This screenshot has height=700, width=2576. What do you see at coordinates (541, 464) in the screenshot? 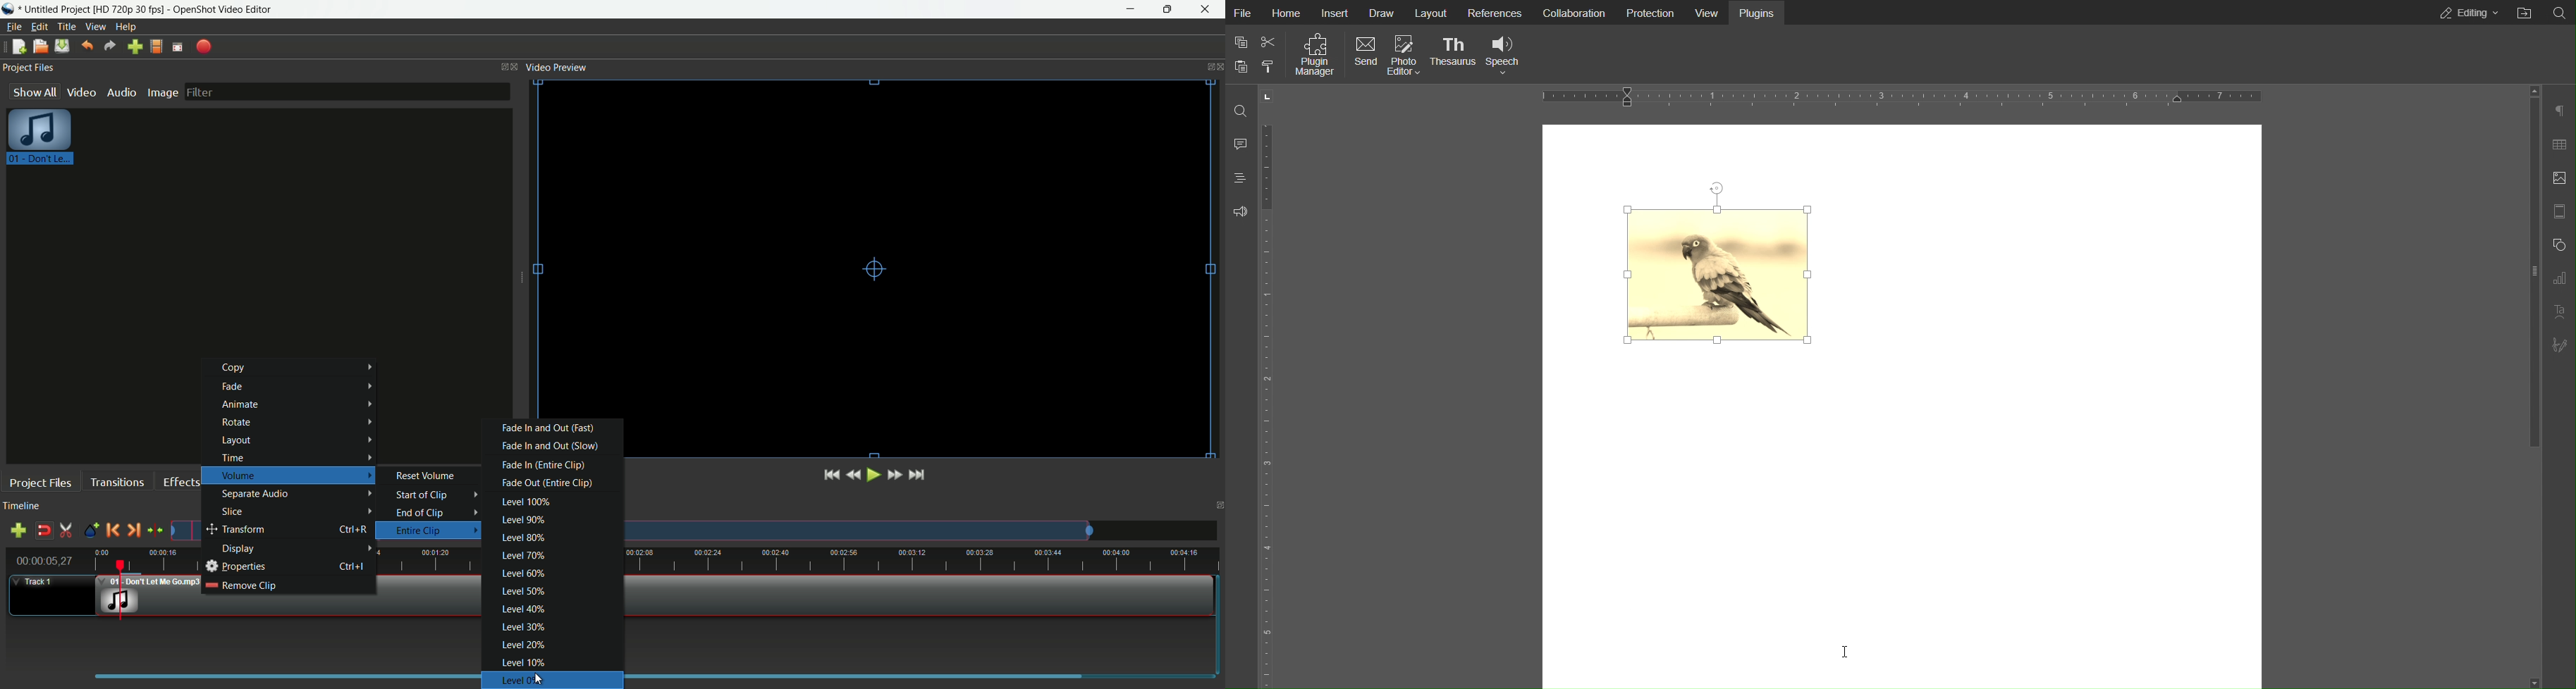
I see `fade in entire clip` at bounding box center [541, 464].